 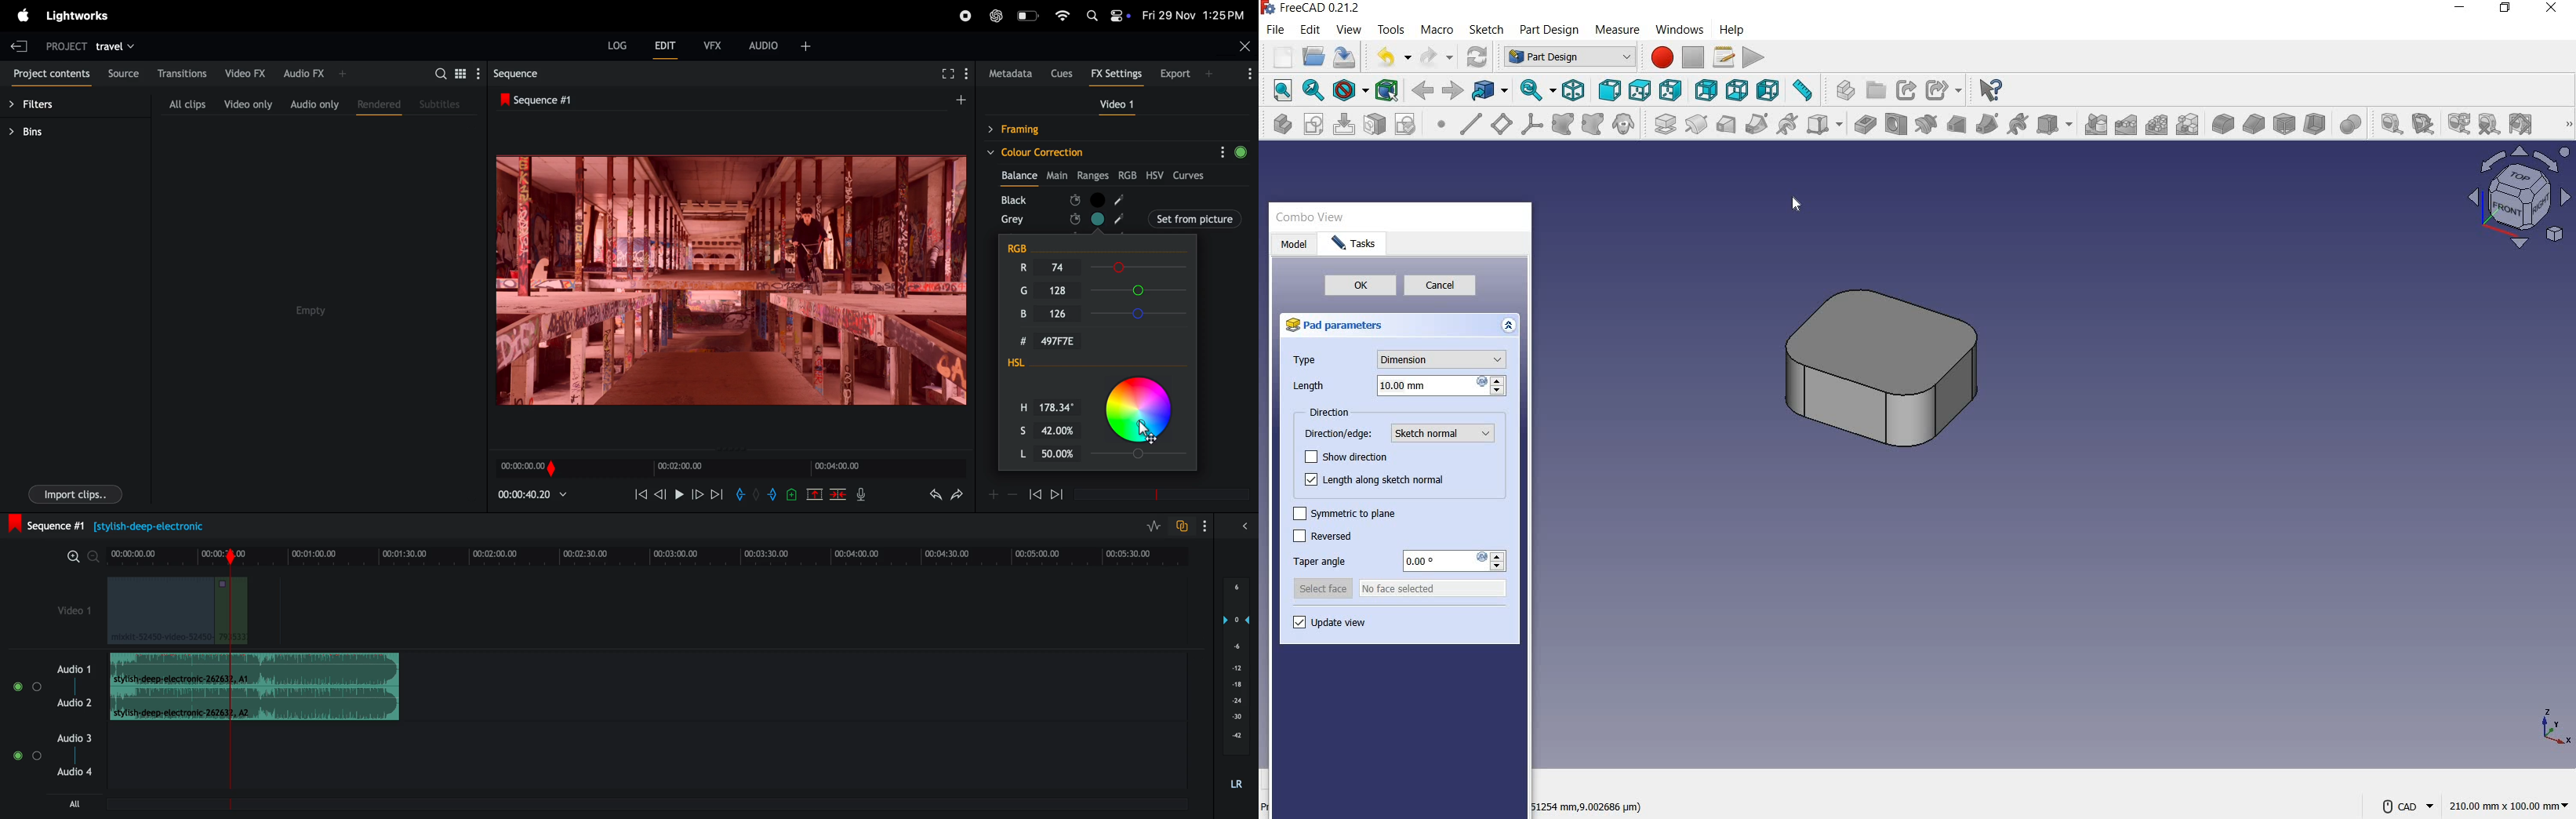 I want to click on audio only, so click(x=313, y=103).